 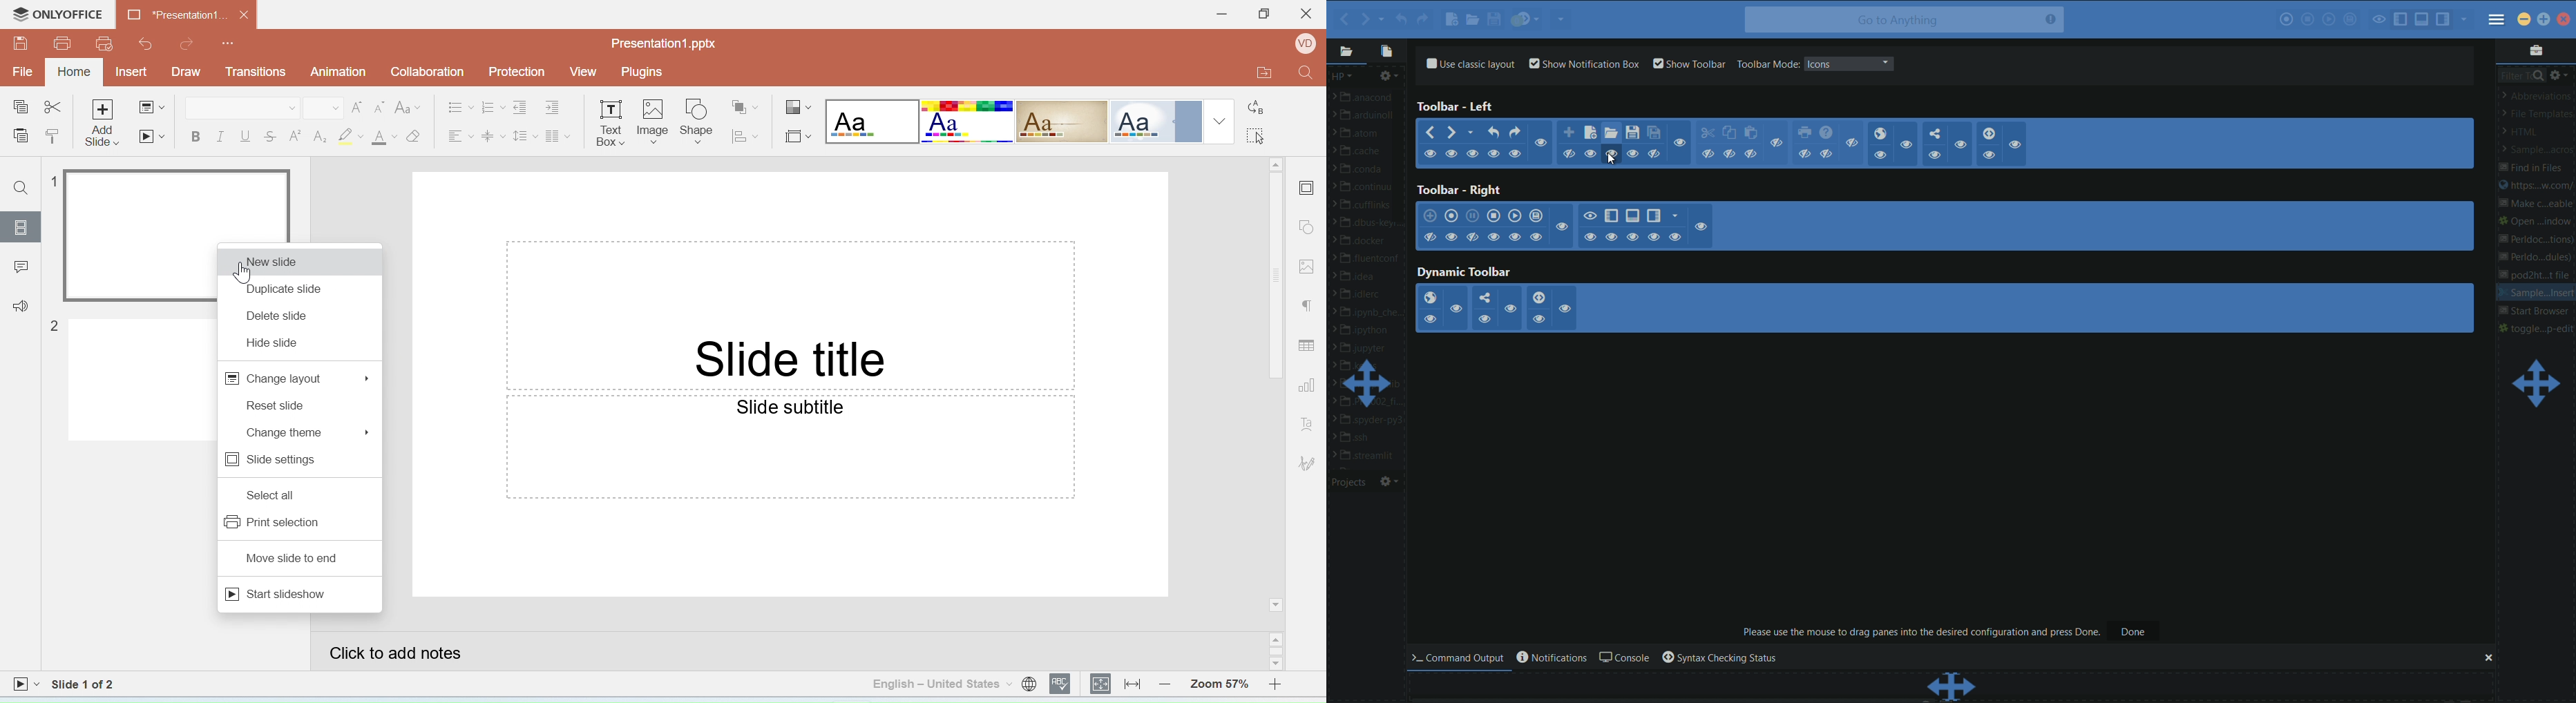 What do you see at coordinates (246, 137) in the screenshot?
I see `Underline` at bounding box center [246, 137].